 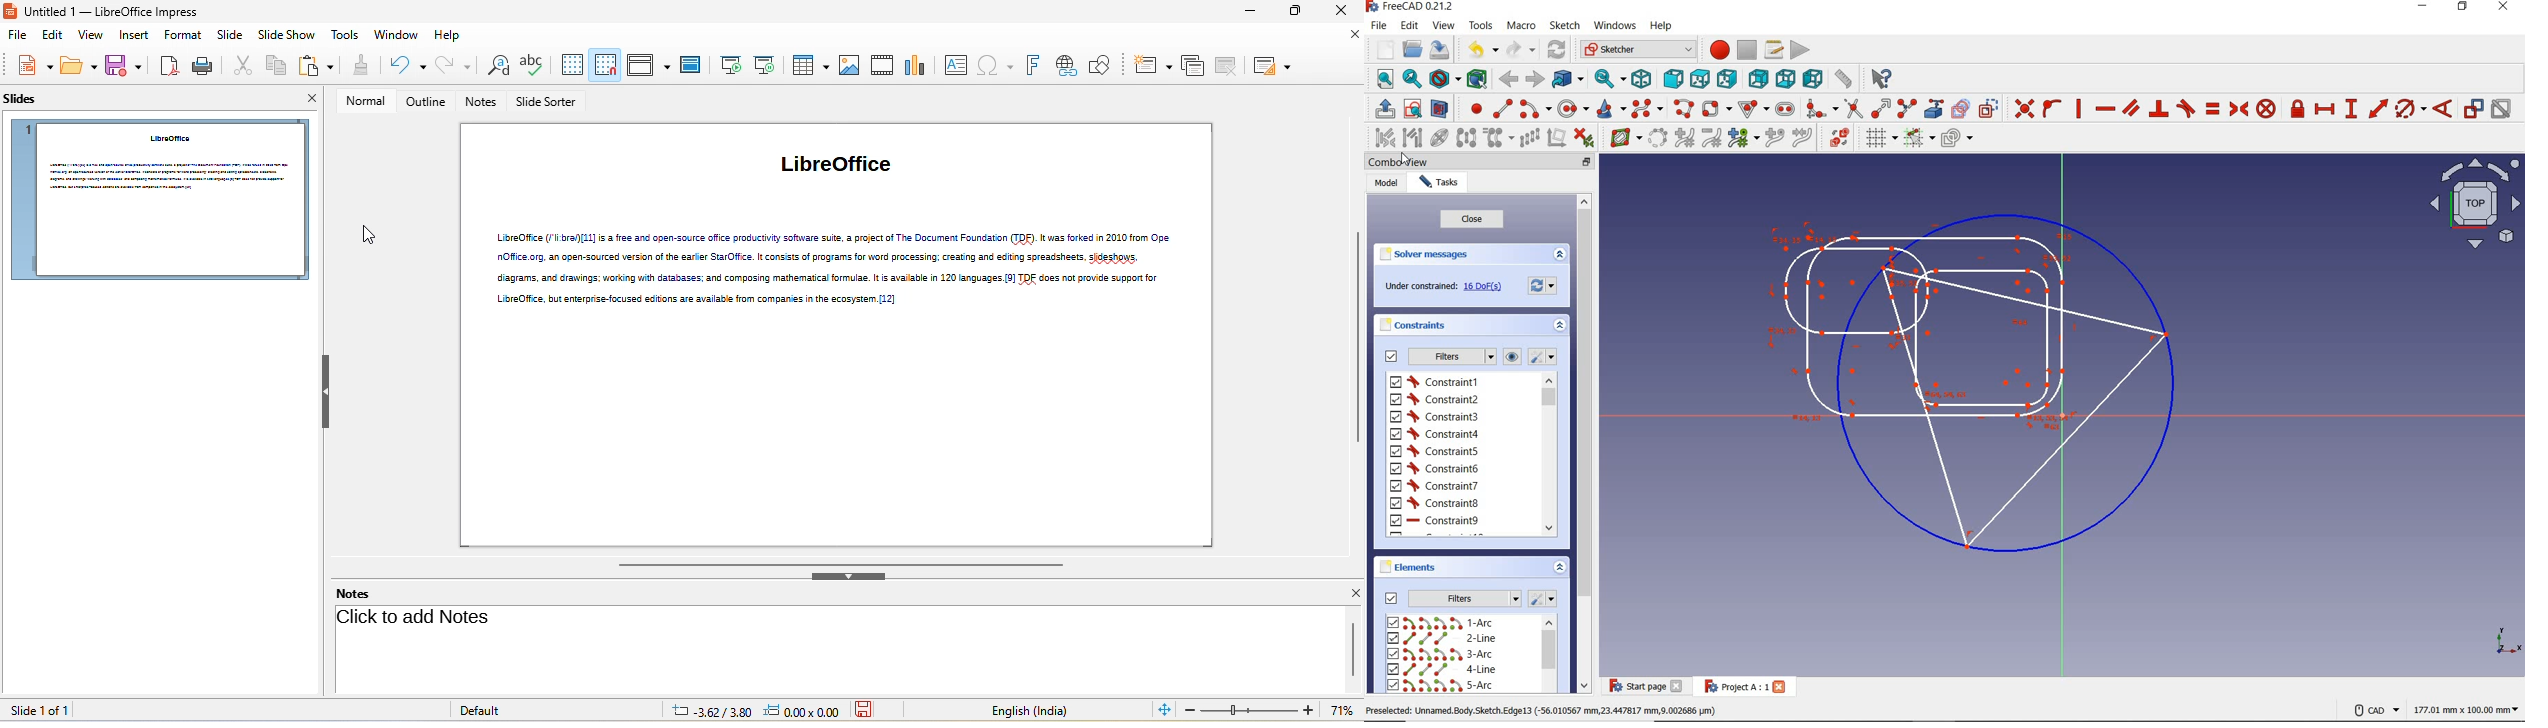 I want to click on print, so click(x=204, y=65).